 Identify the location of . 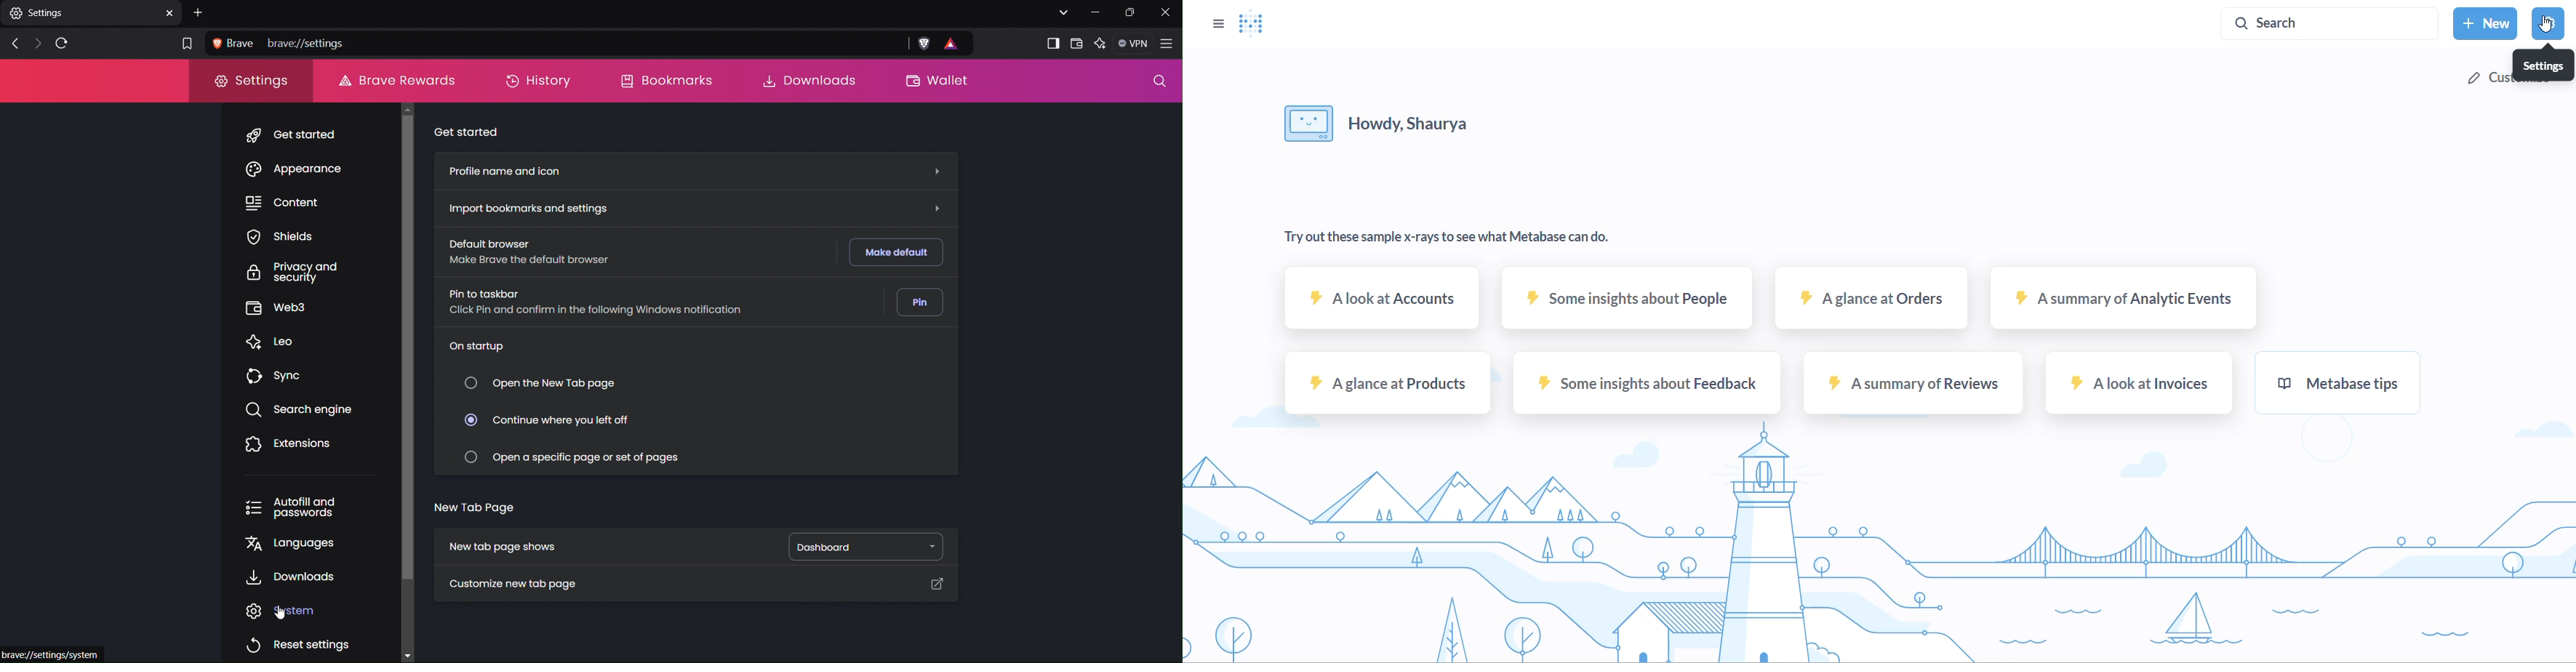
(2486, 25).